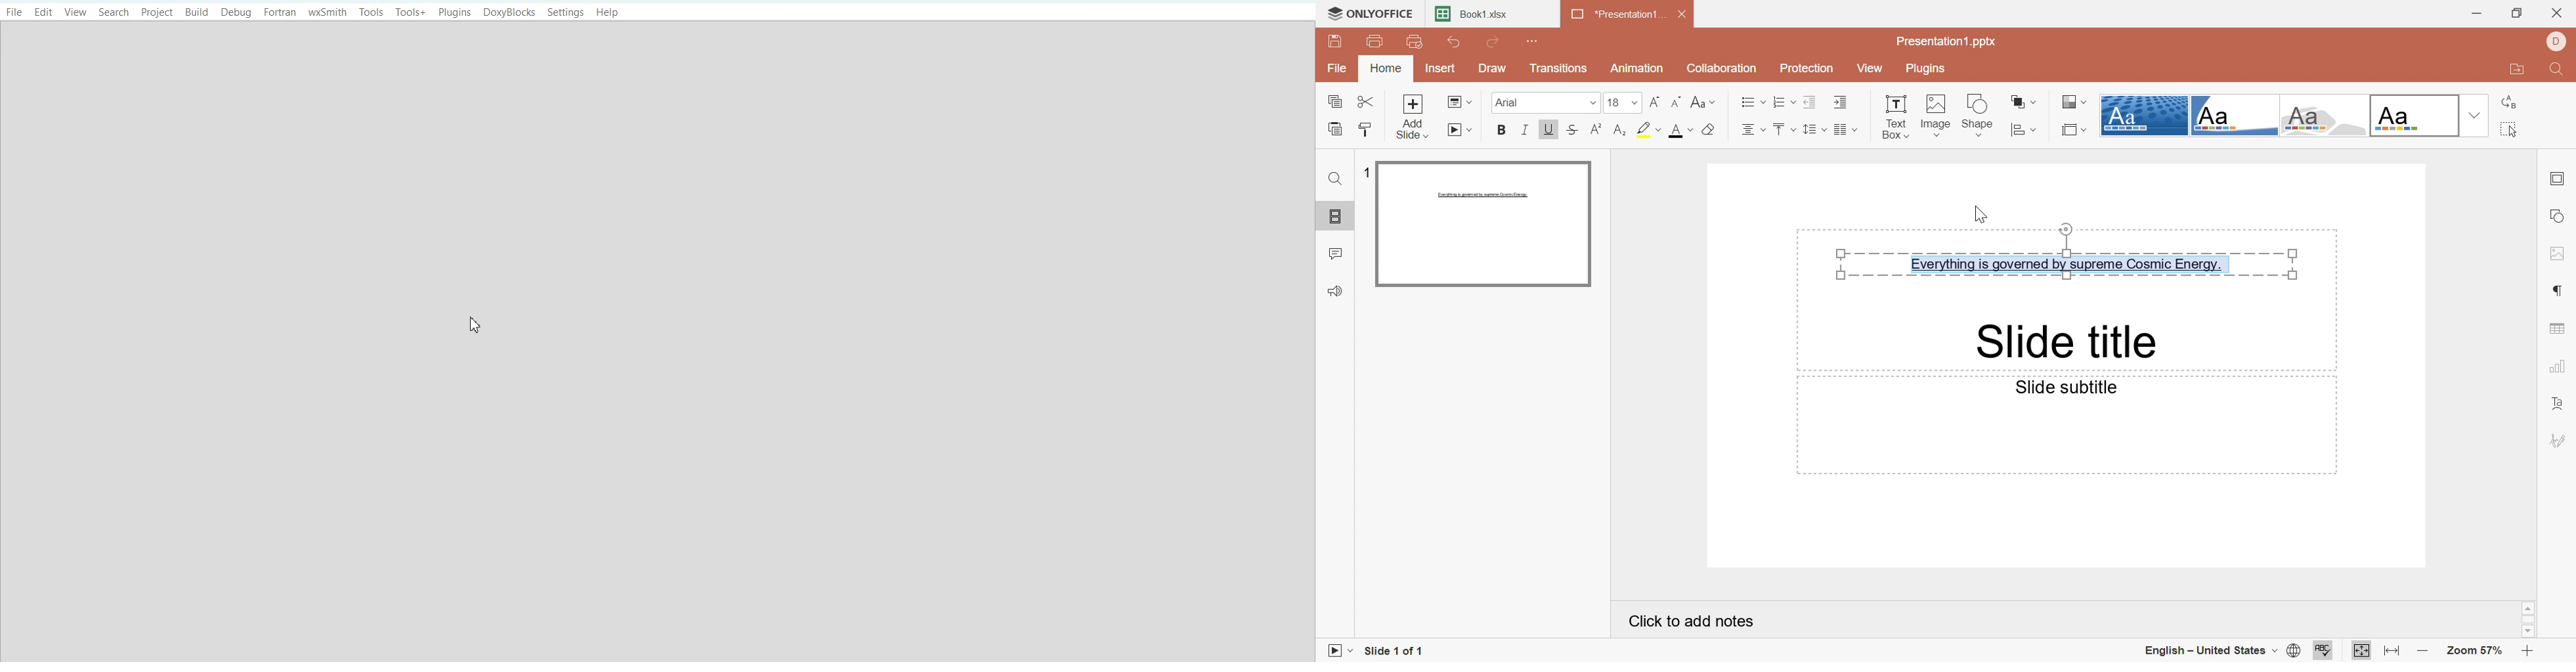  I want to click on Add slide, so click(1412, 116).